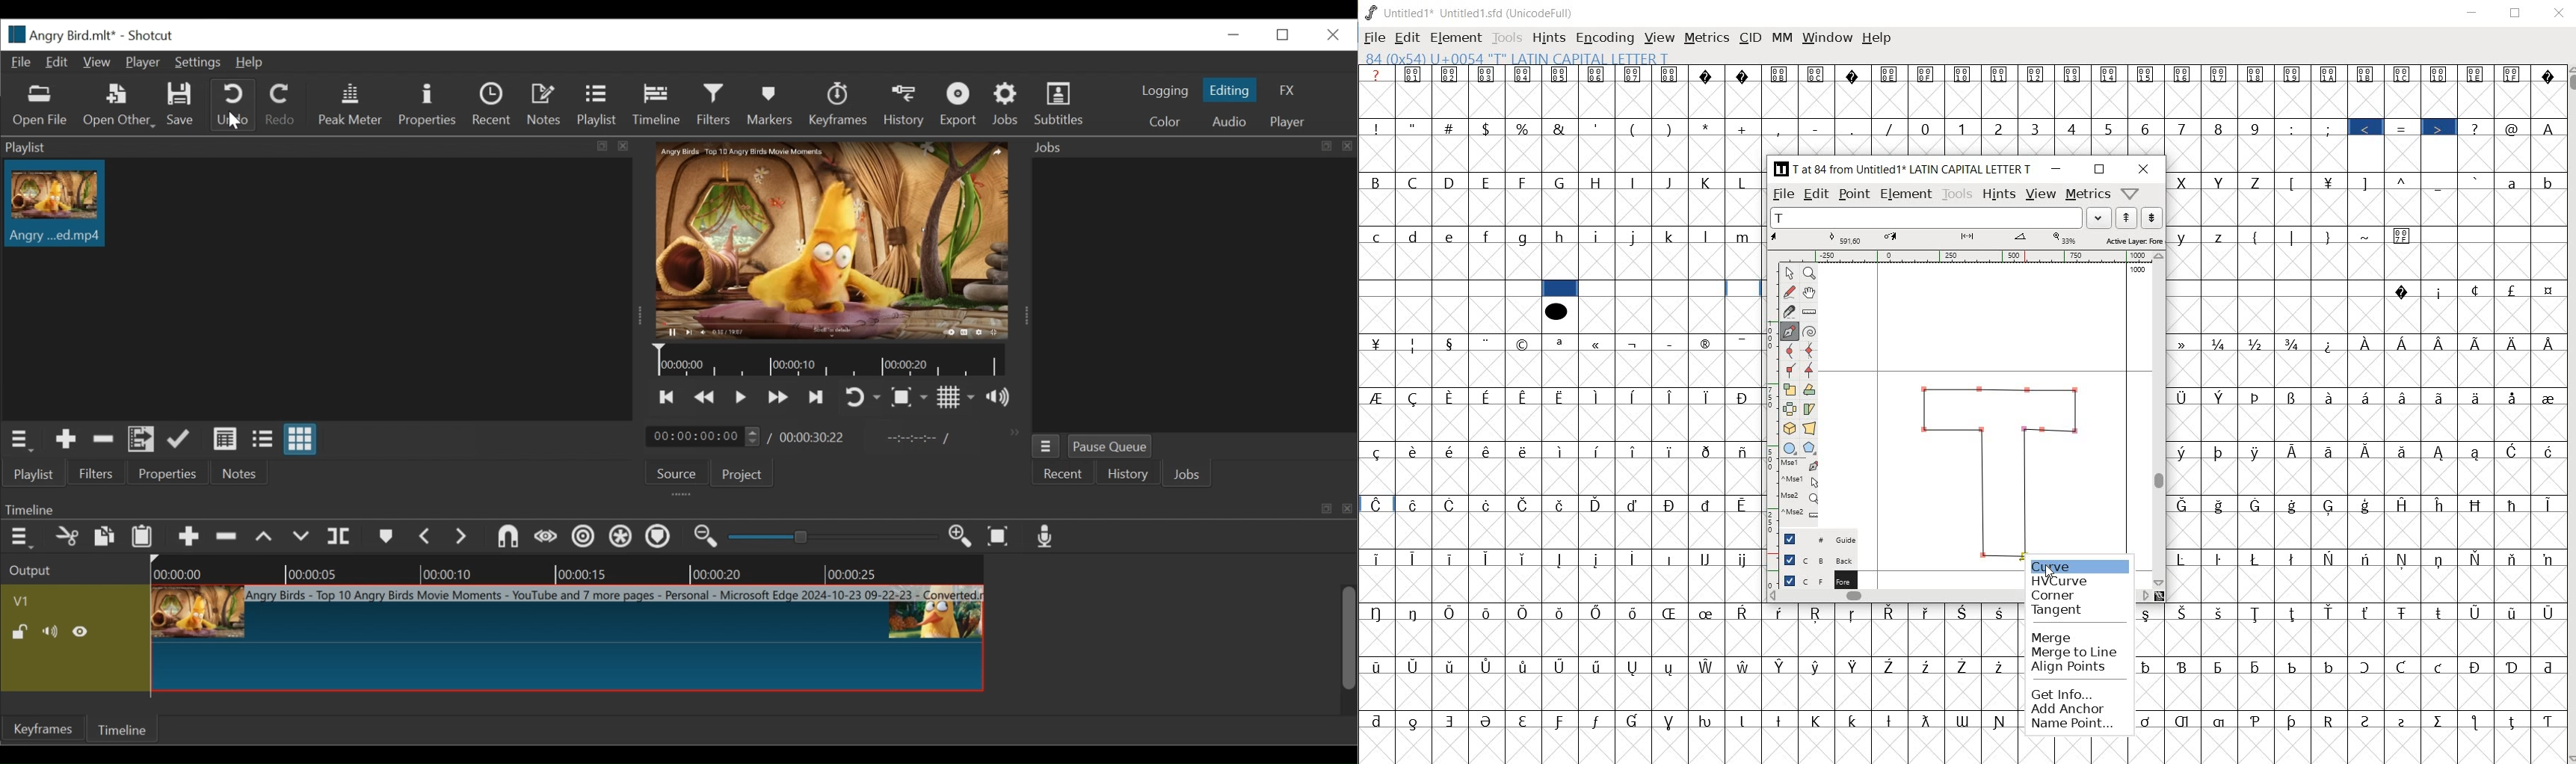 Image resolution: width=2576 pixels, height=784 pixels. What do you see at coordinates (2219, 559) in the screenshot?
I see `Symbol` at bounding box center [2219, 559].